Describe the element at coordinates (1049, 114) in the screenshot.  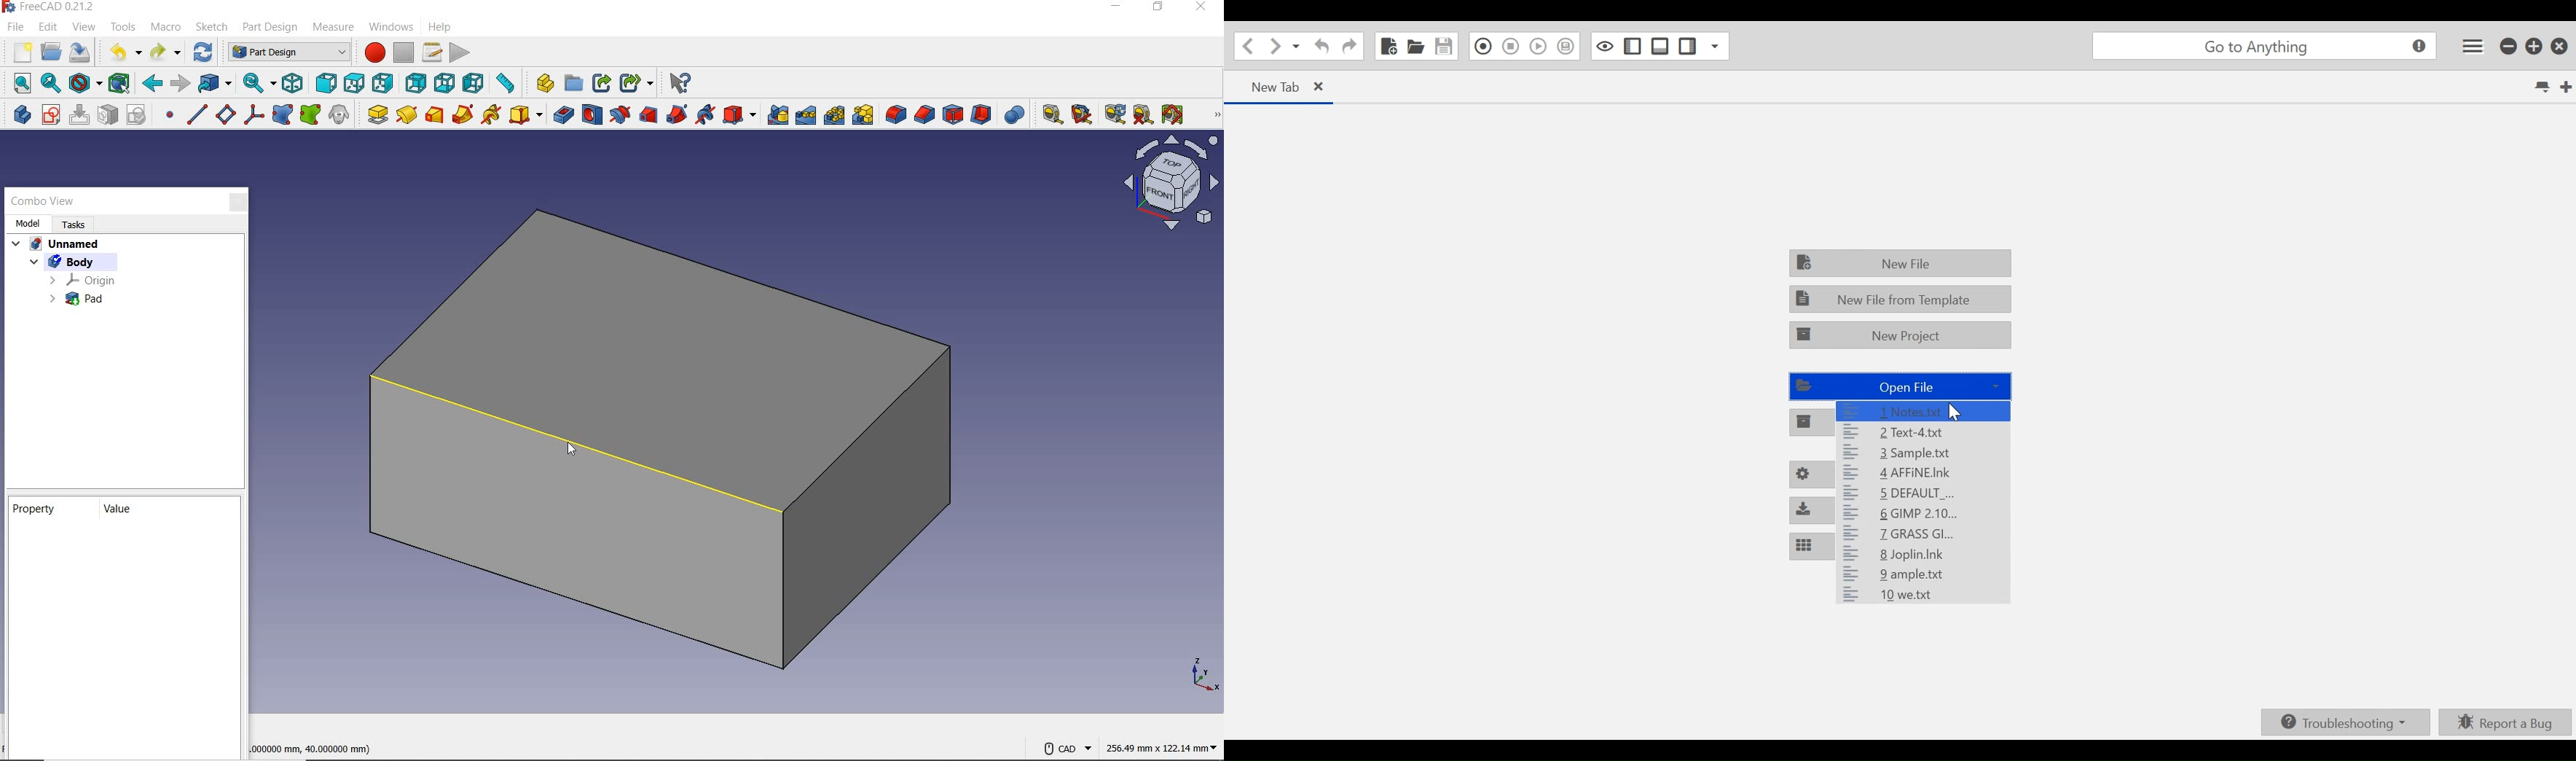
I see `measure linear` at that location.